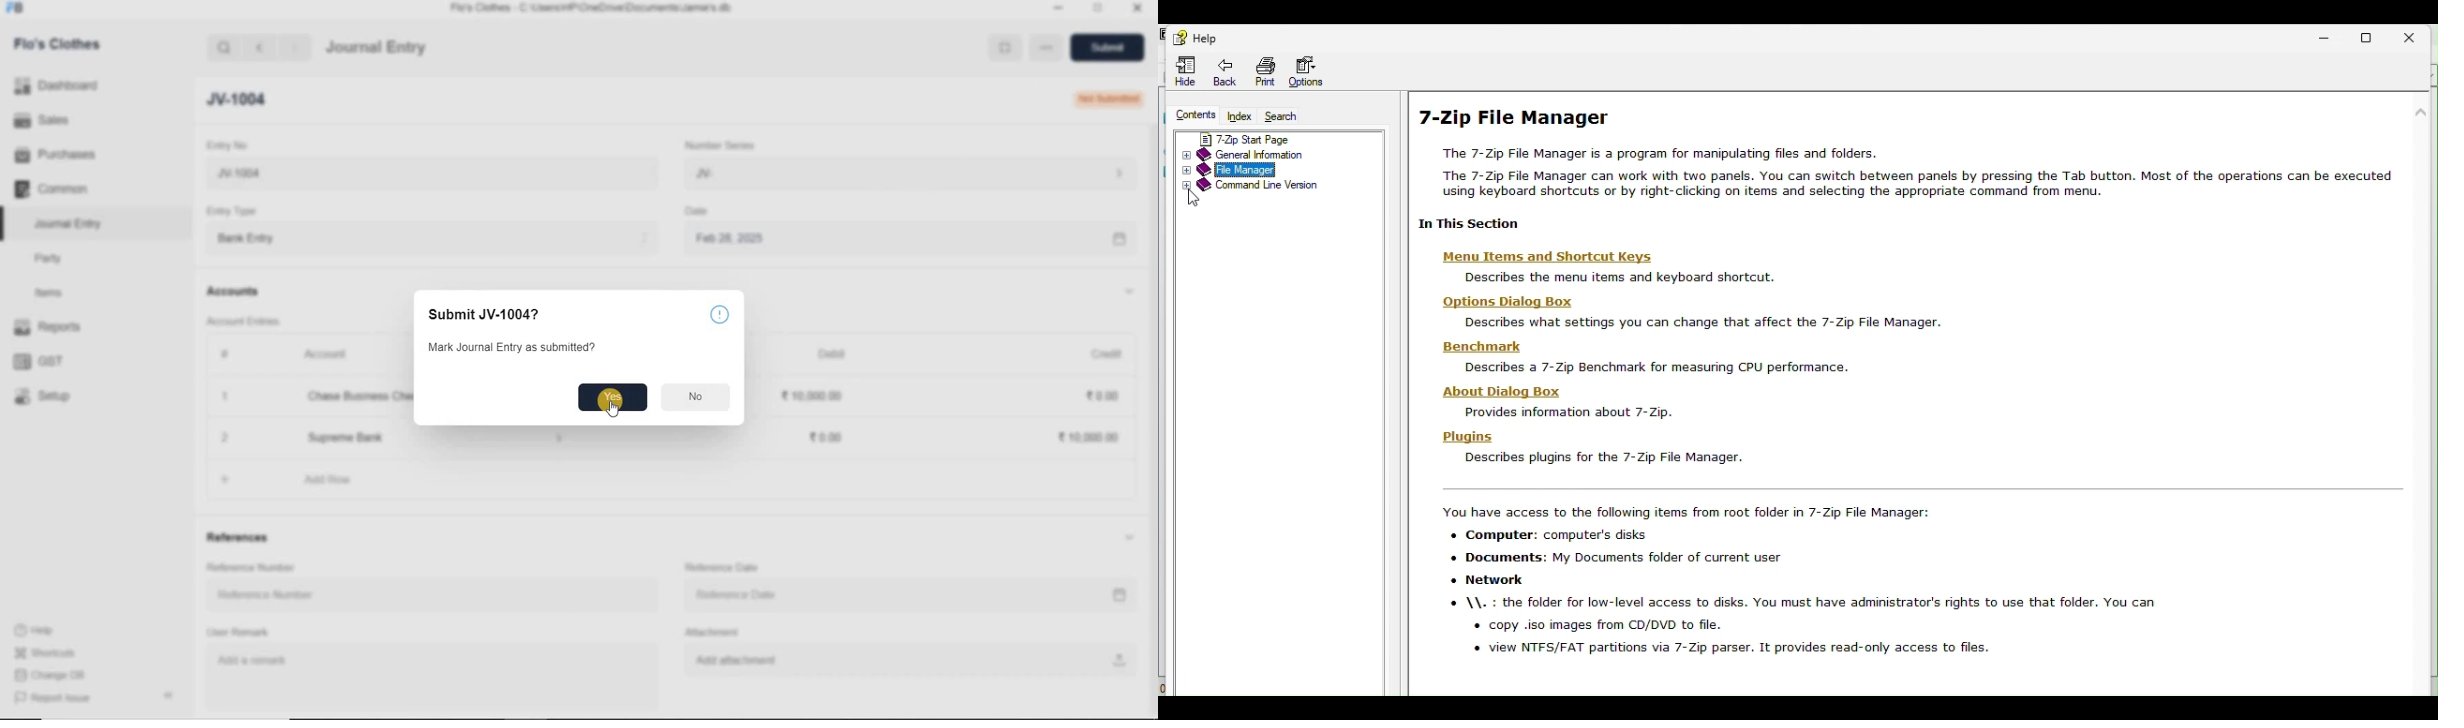 The width and height of the screenshot is (2464, 728). What do you see at coordinates (1272, 155) in the screenshot?
I see `General information` at bounding box center [1272, 155].